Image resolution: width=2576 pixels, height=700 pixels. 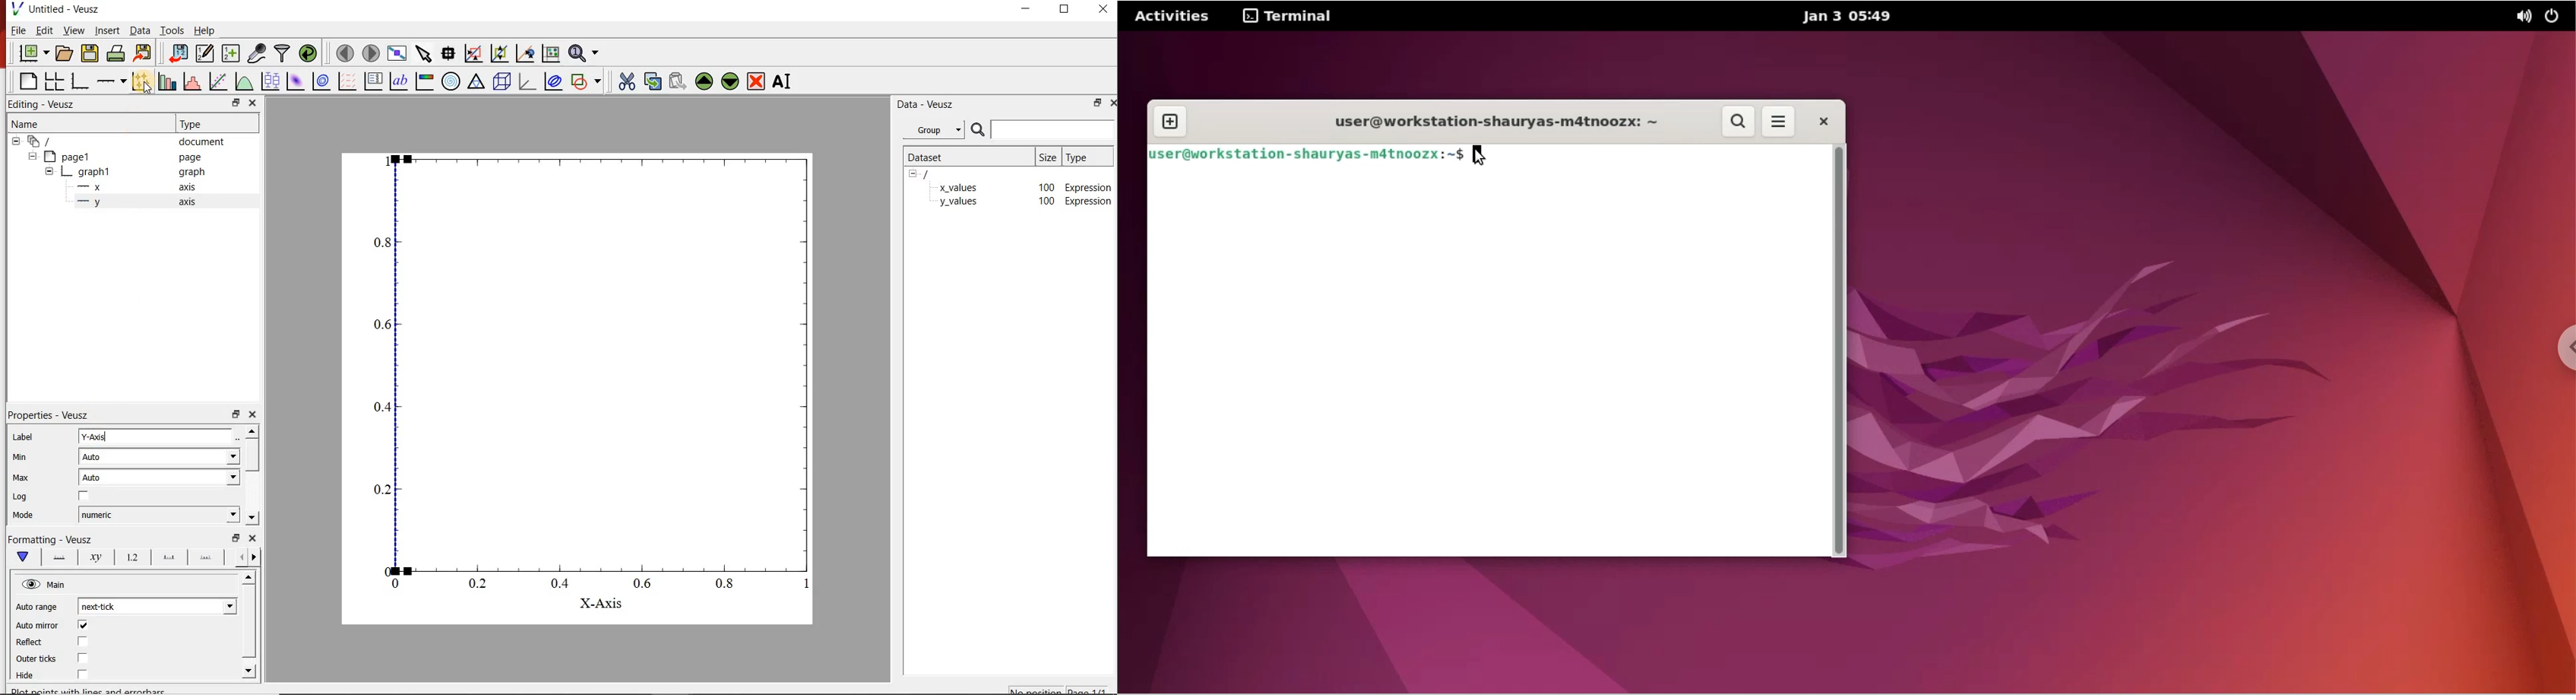 What do you see at coordinates (158, 514) in the screenshot?
I see `numeric` at bounding box center [158, 514].